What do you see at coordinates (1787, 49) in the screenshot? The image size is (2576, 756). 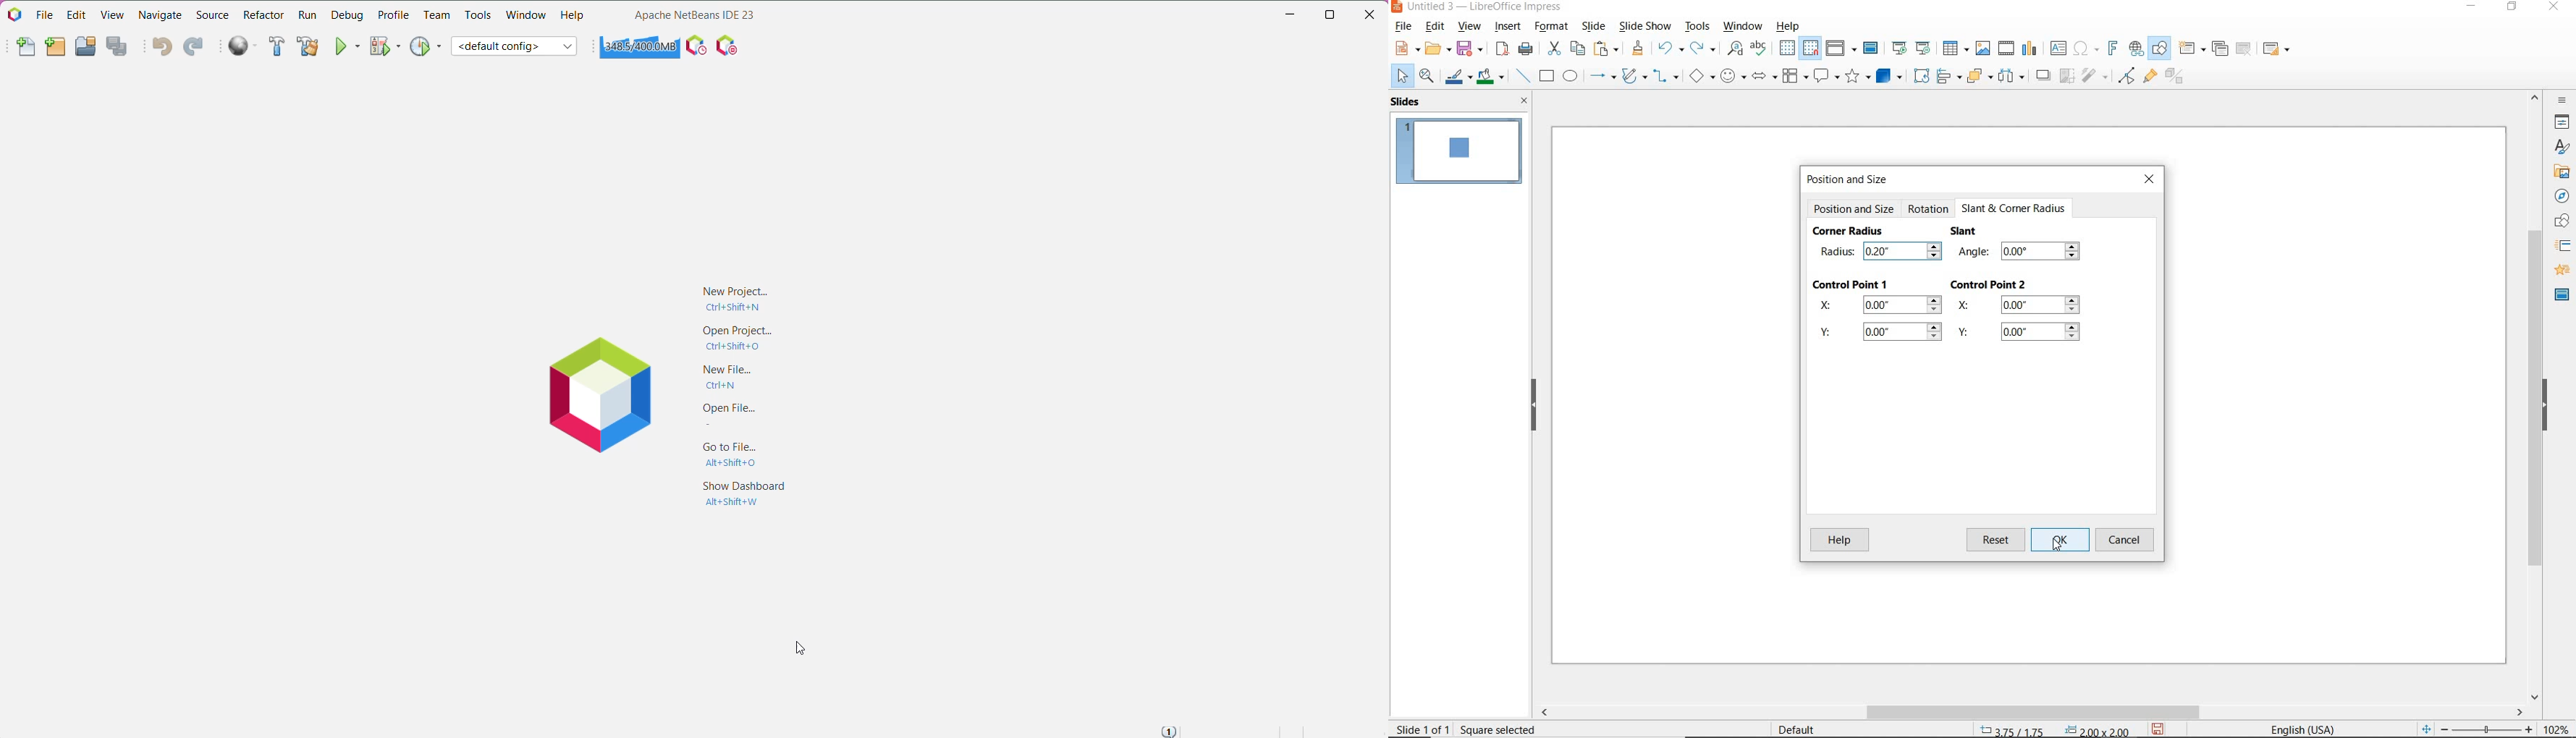 I see `display grid` at bounding box center [1787, 49].